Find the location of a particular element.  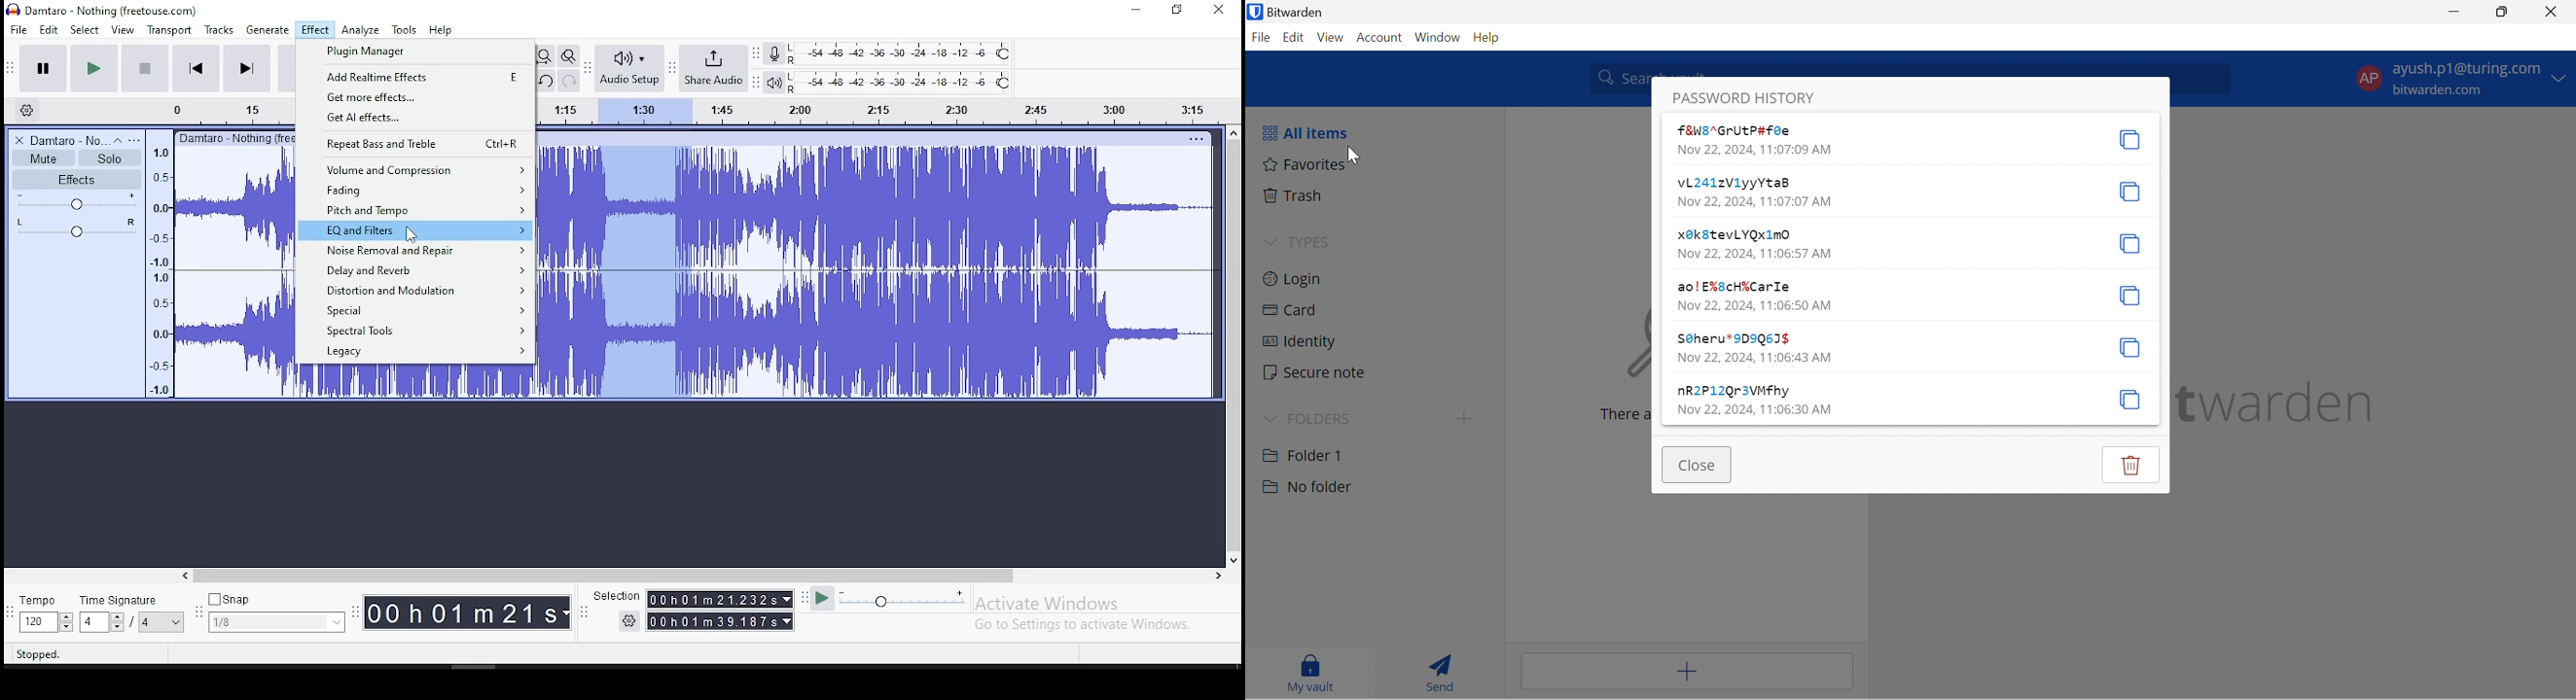

delete track is located at coordinates (20, 140).